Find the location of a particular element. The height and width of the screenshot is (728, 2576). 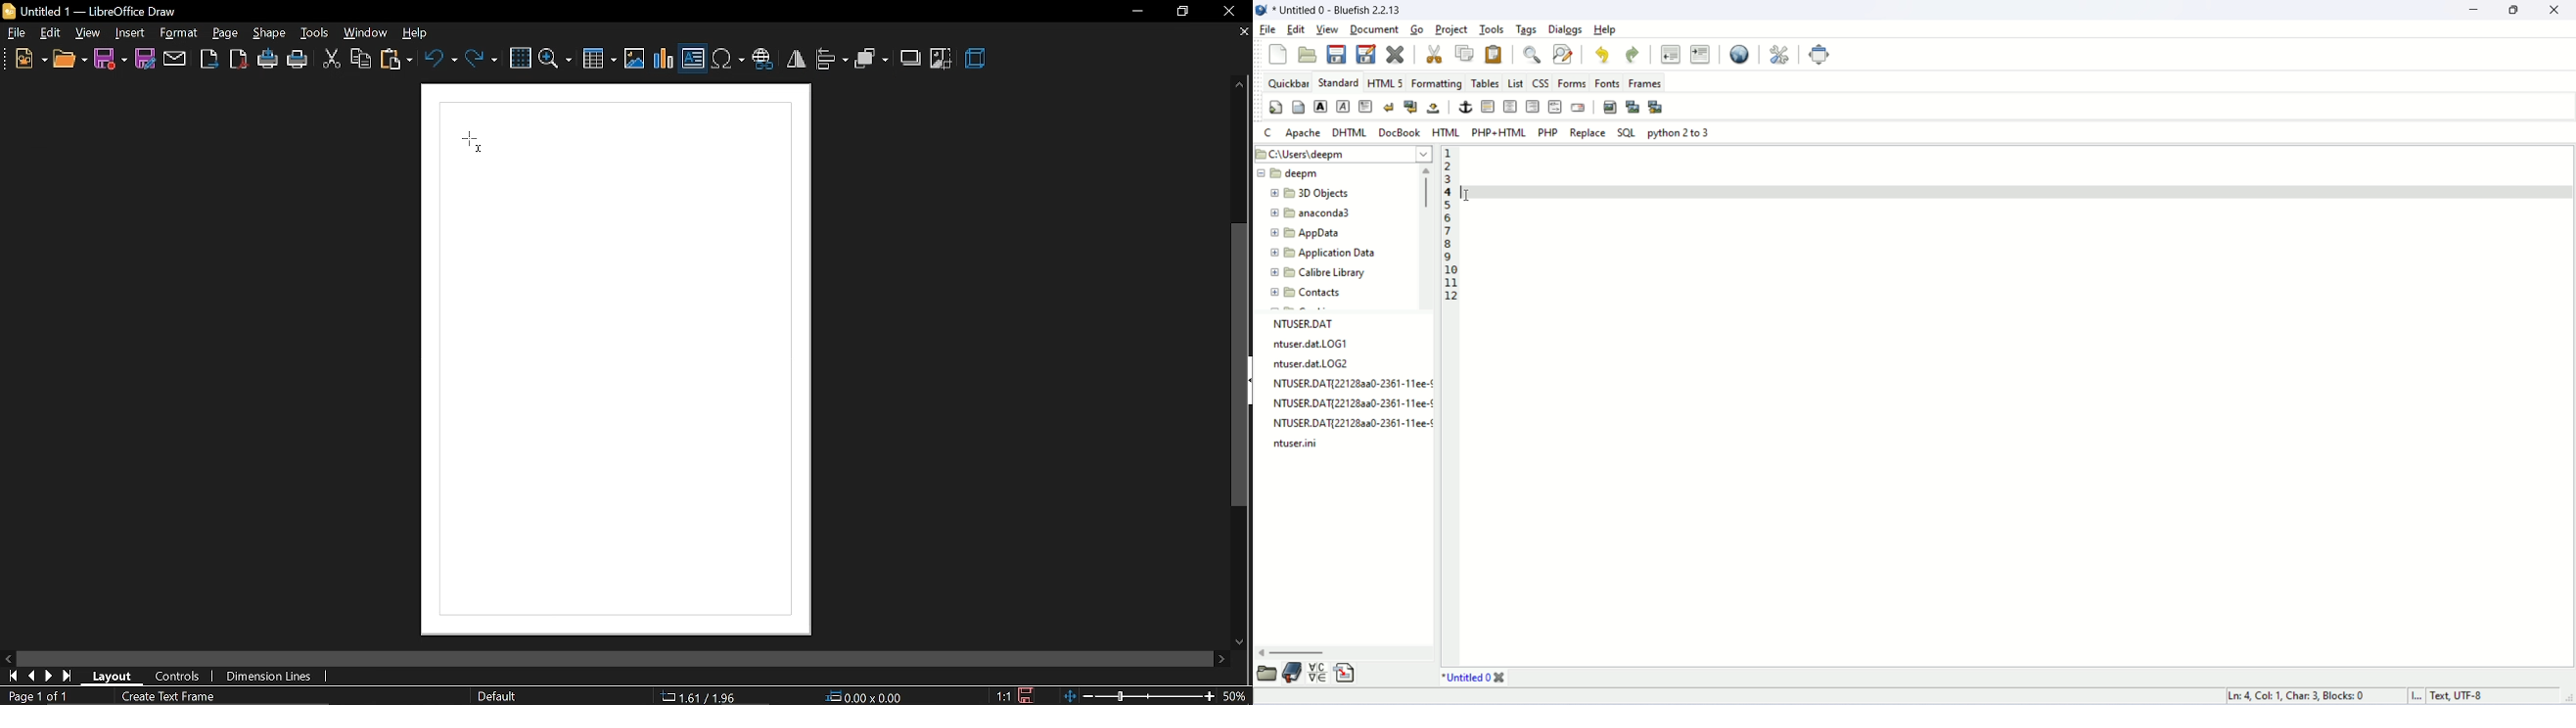

help is located at coordinates (1606, 29).